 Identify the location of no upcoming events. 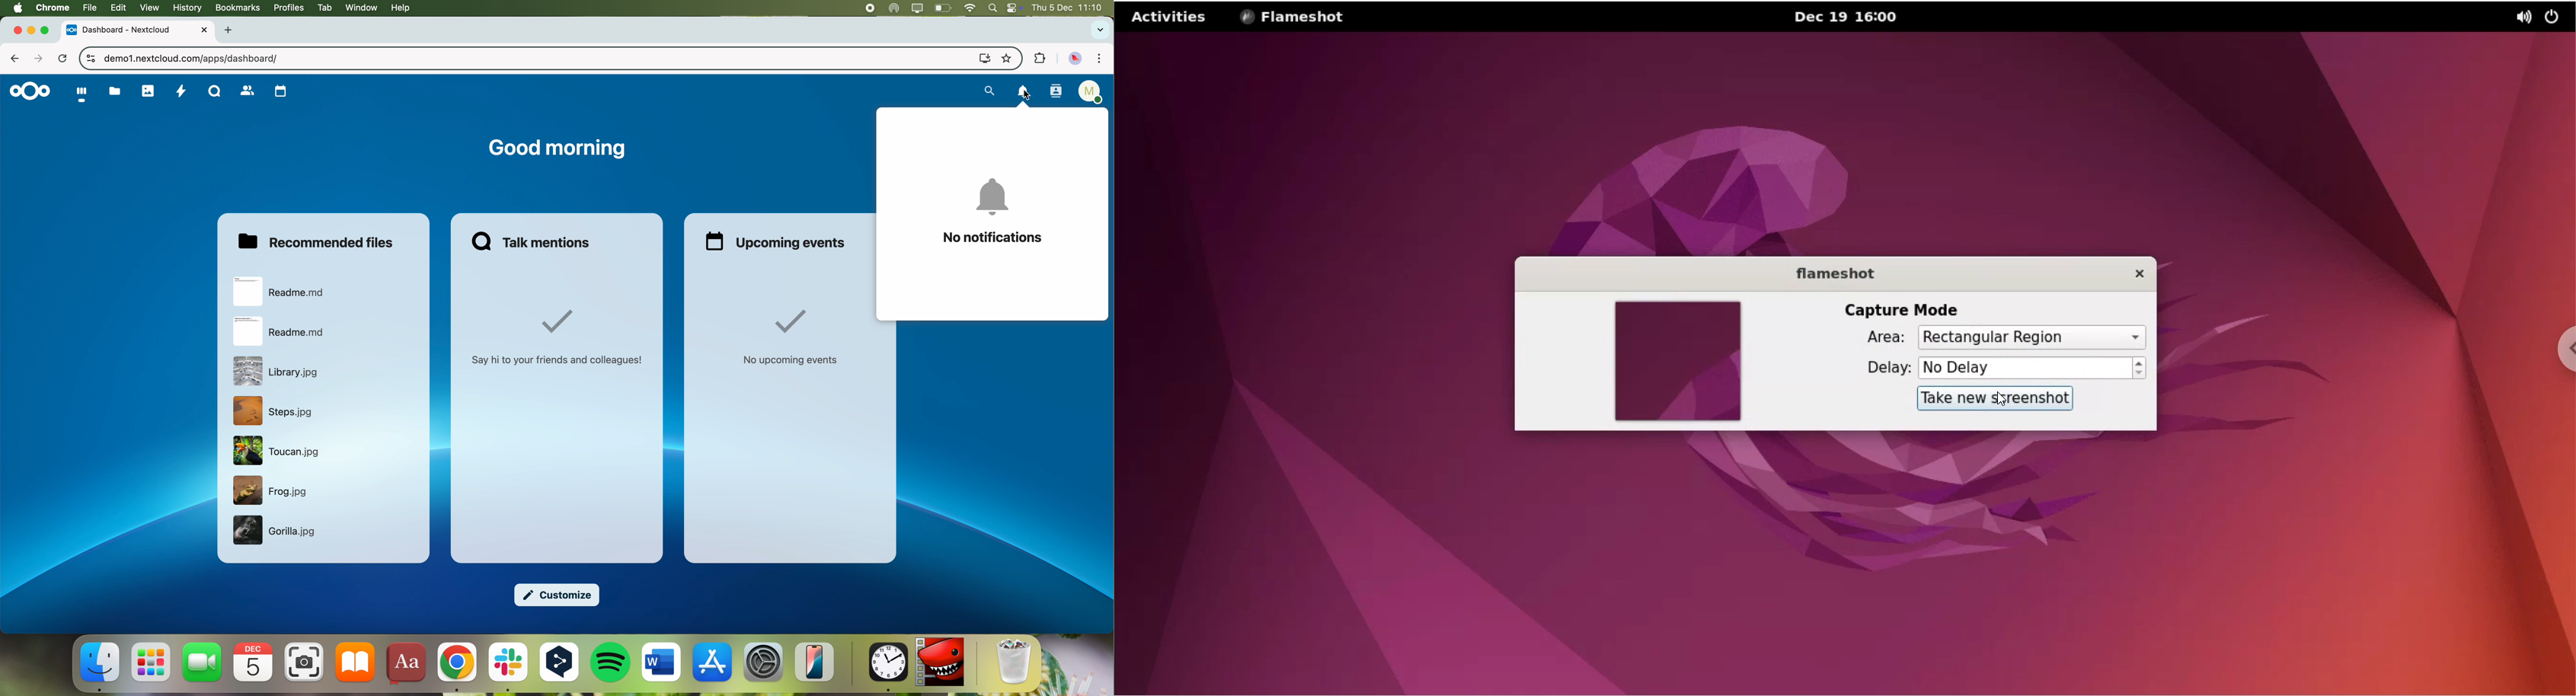
(791, 339).